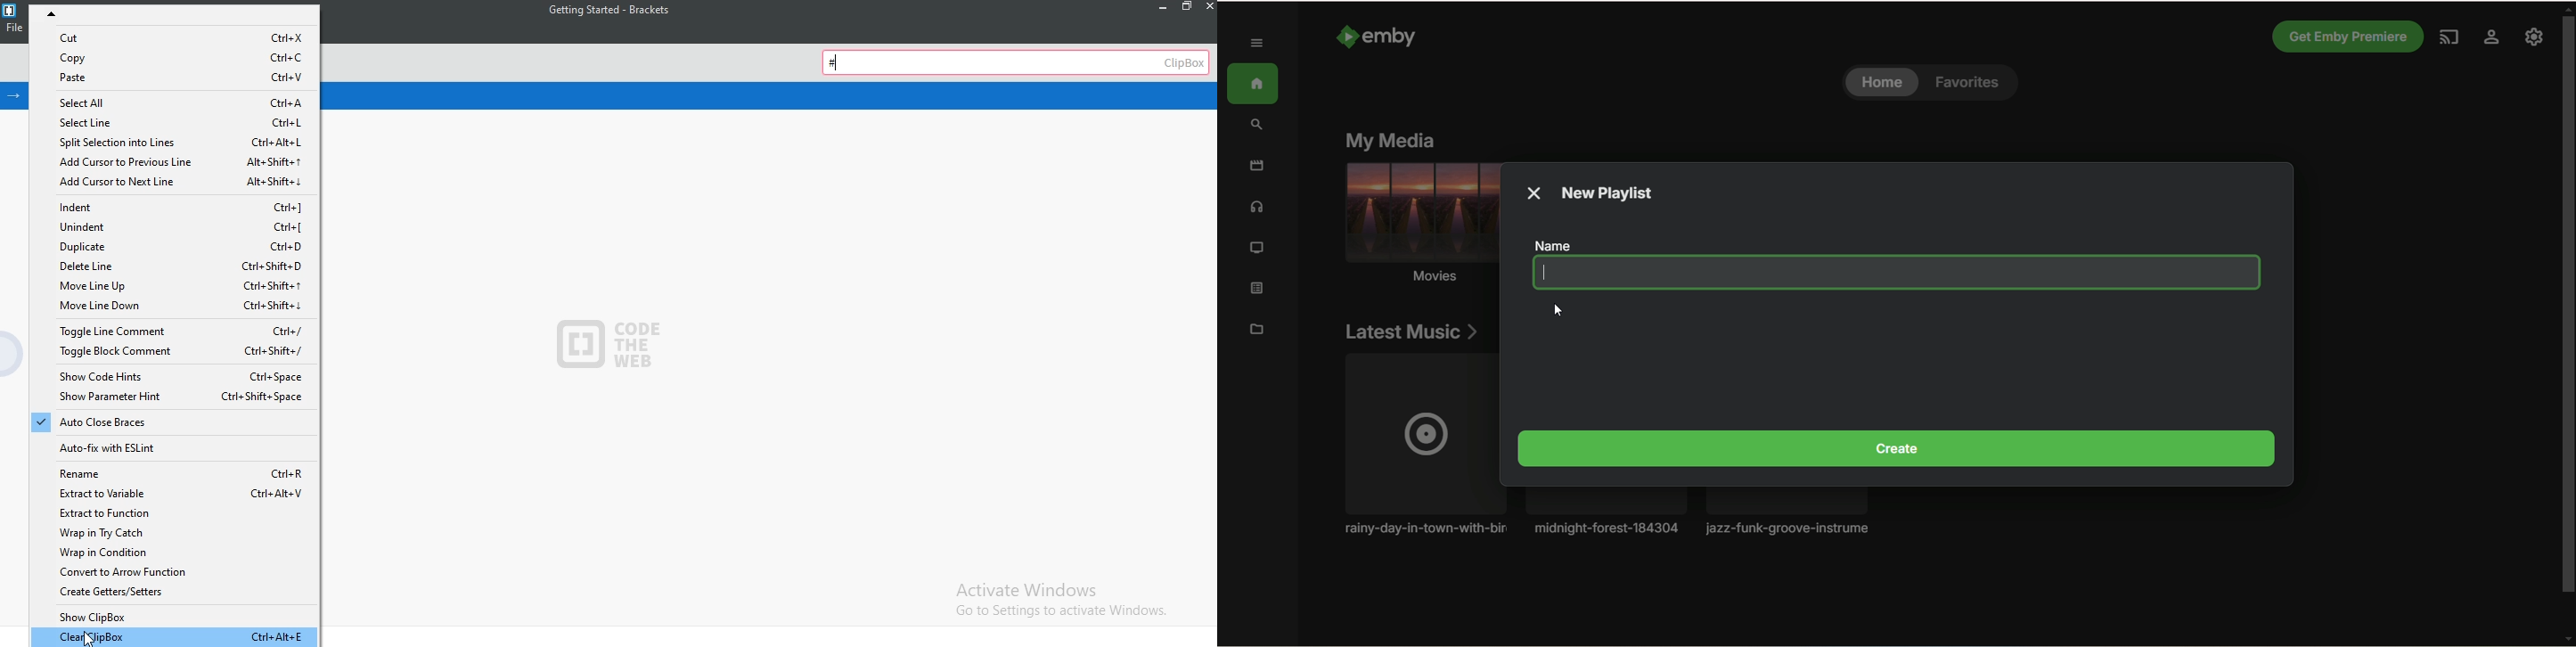 Image resolution: width=2576 pixels, height=672 pixels. Describe the element at coordinates (180, 227) in the screenshot. I see `Unindent` at that location.